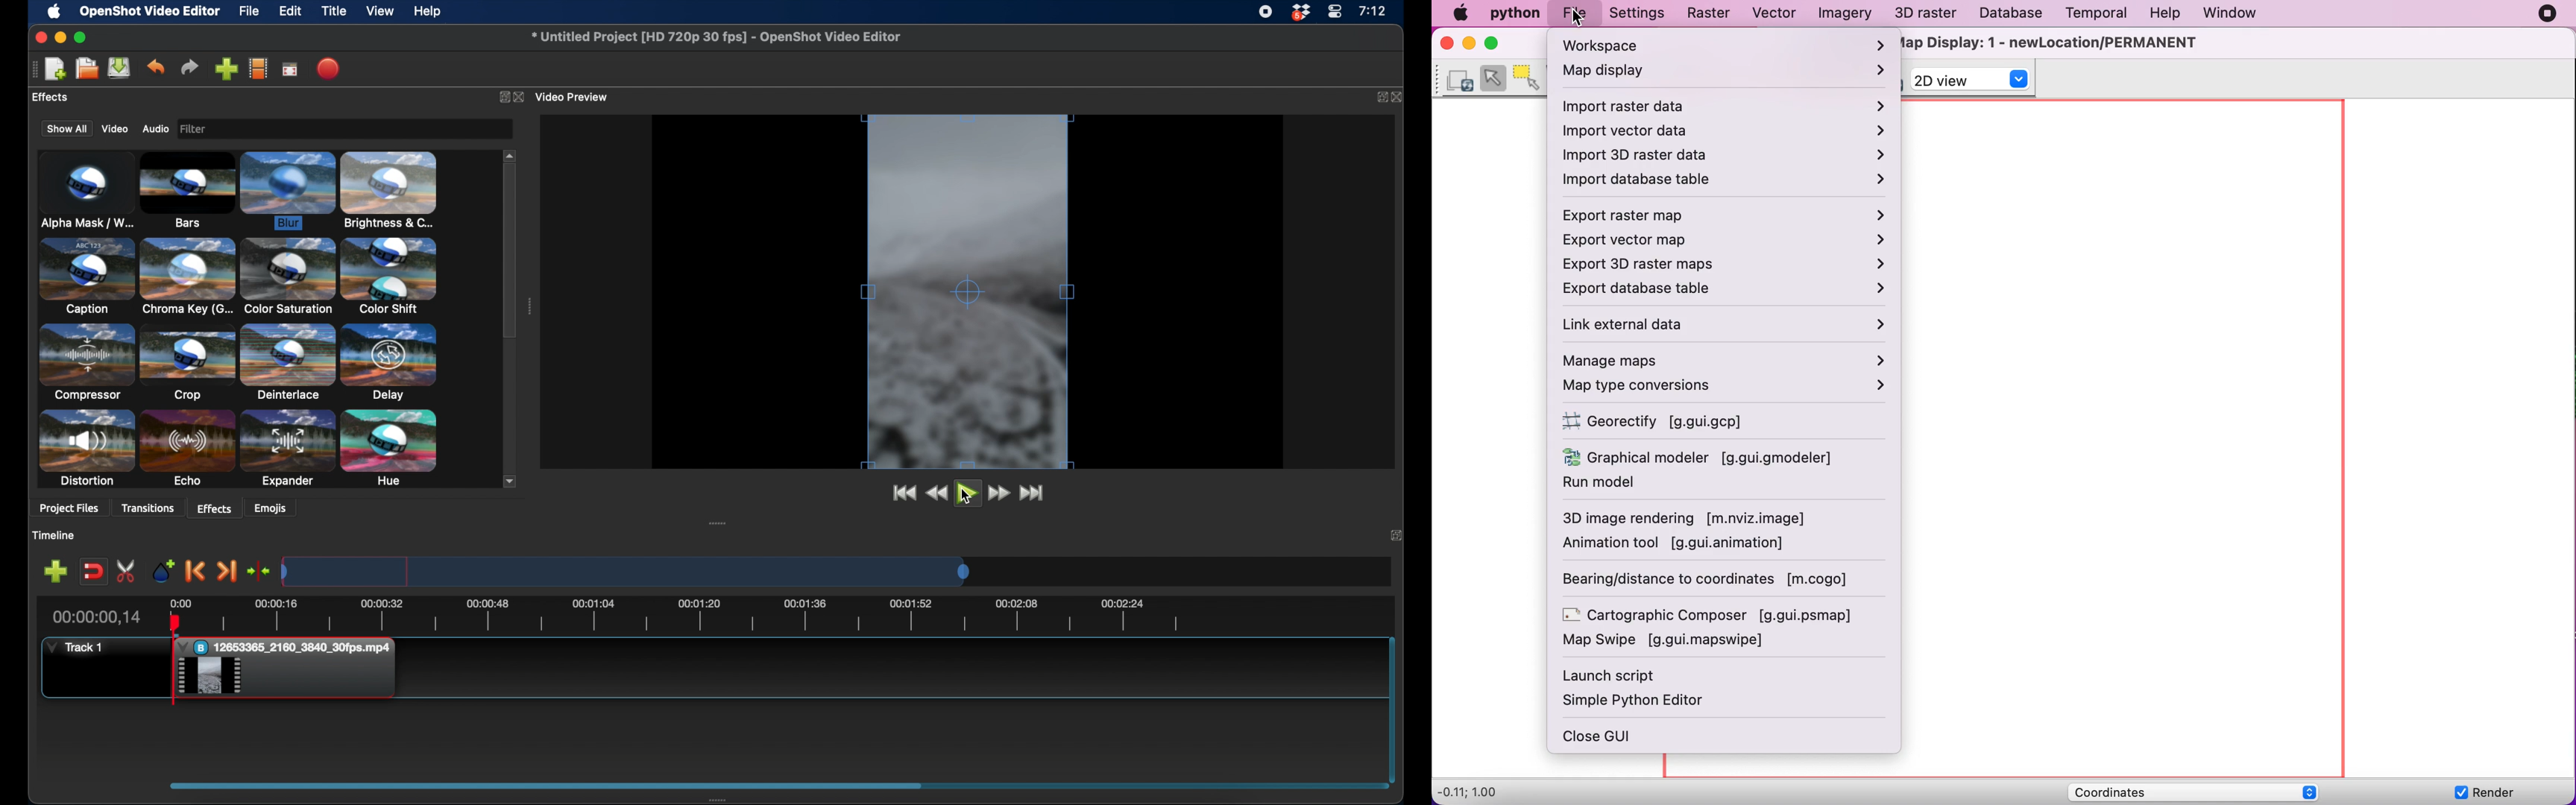 The width and height of the screenshot is (2576, 812). Describe the element at coordinates (1396, 534) in the screenshot. I see `expand` at that location.